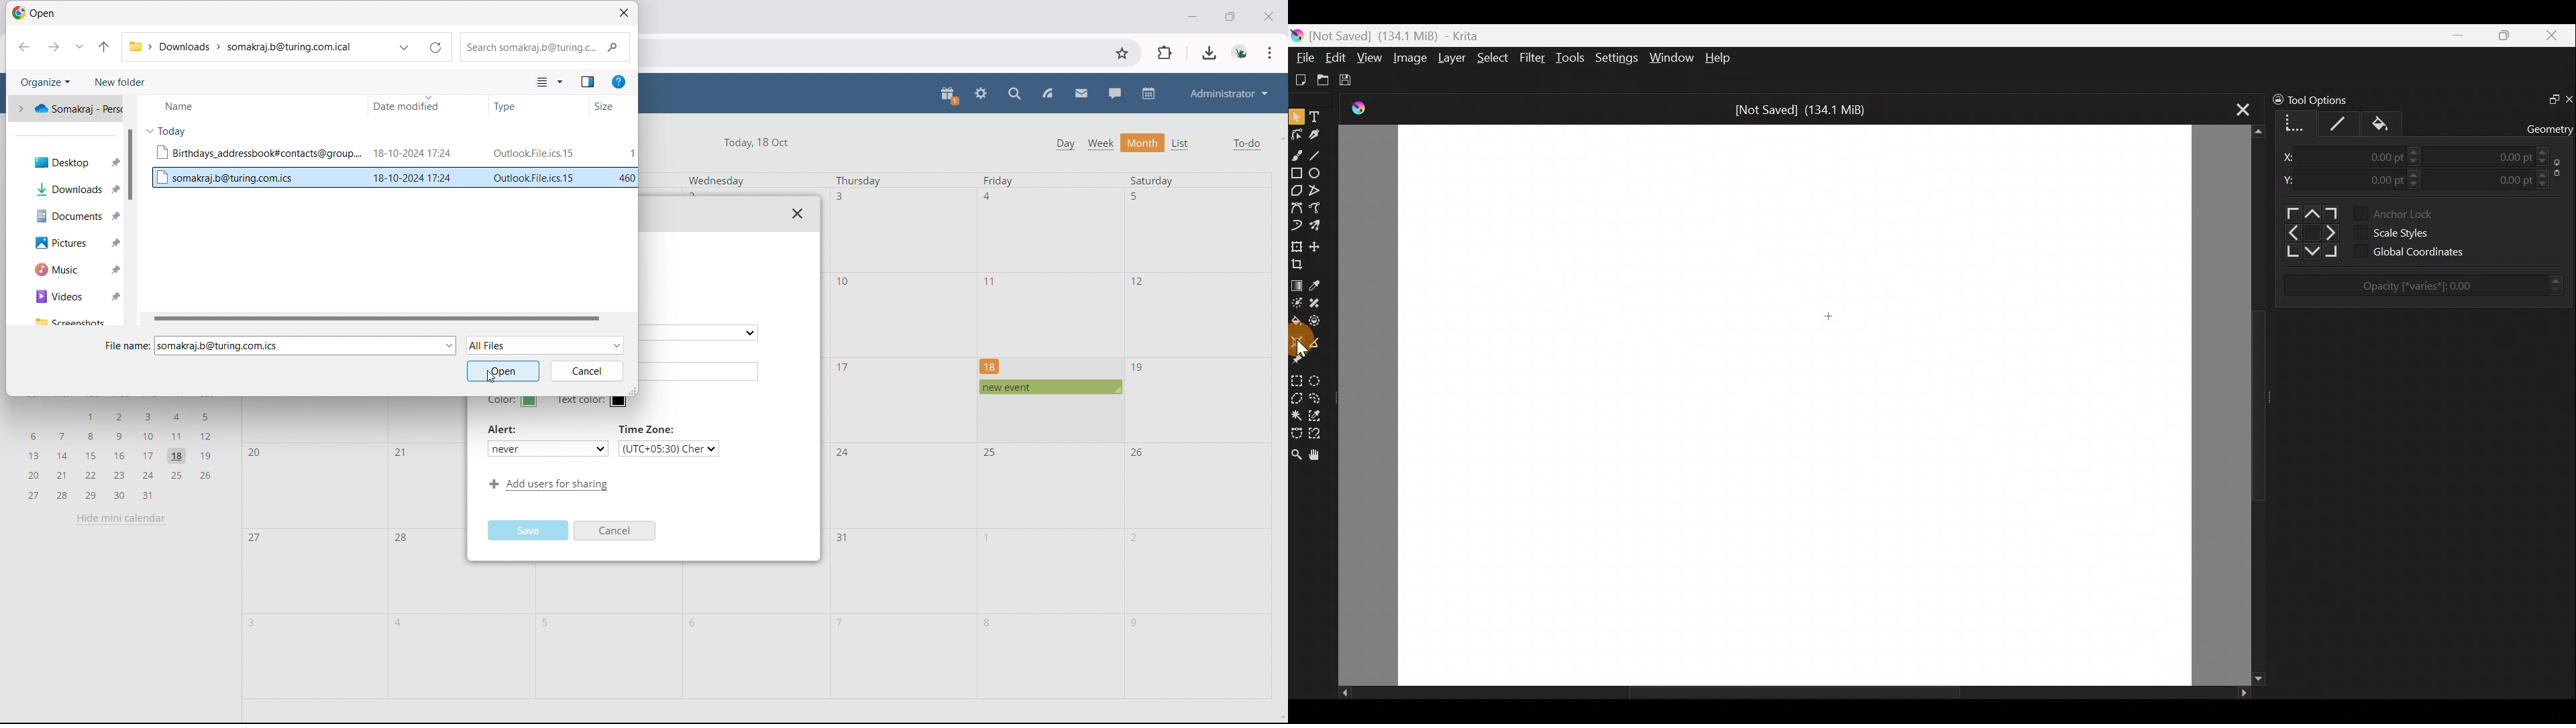 The image size is (2576, 728). Describe the element at coordinates (504, 430) in the screenshot. I see `Alert:` at that location.